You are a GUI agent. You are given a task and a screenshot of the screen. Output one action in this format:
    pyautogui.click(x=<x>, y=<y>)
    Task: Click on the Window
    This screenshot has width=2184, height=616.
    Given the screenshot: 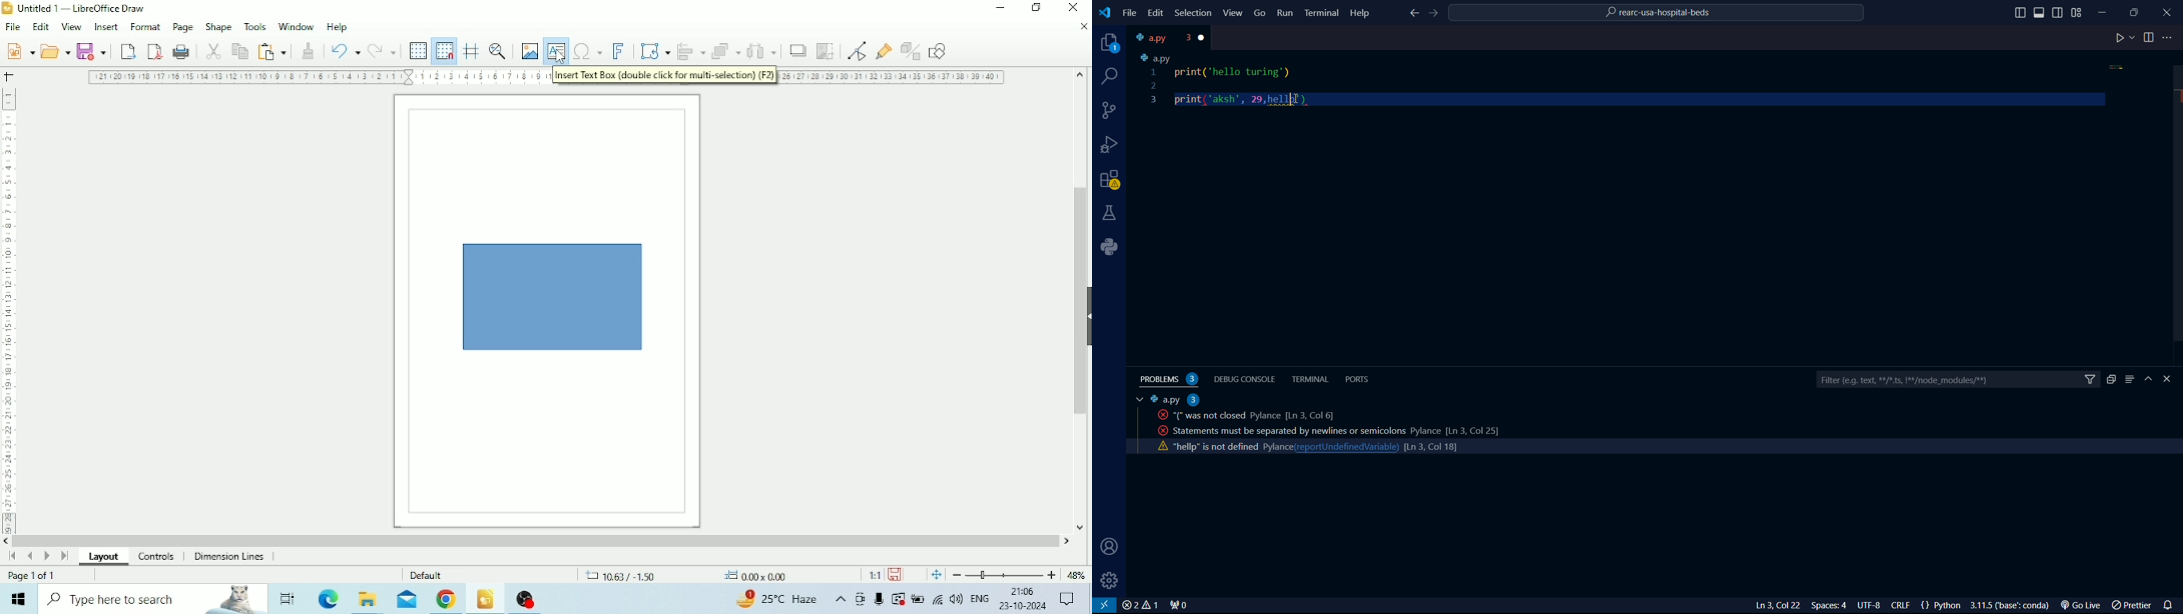 What is the action you would take?
    pyautogui.click(x=297, y=28)
    